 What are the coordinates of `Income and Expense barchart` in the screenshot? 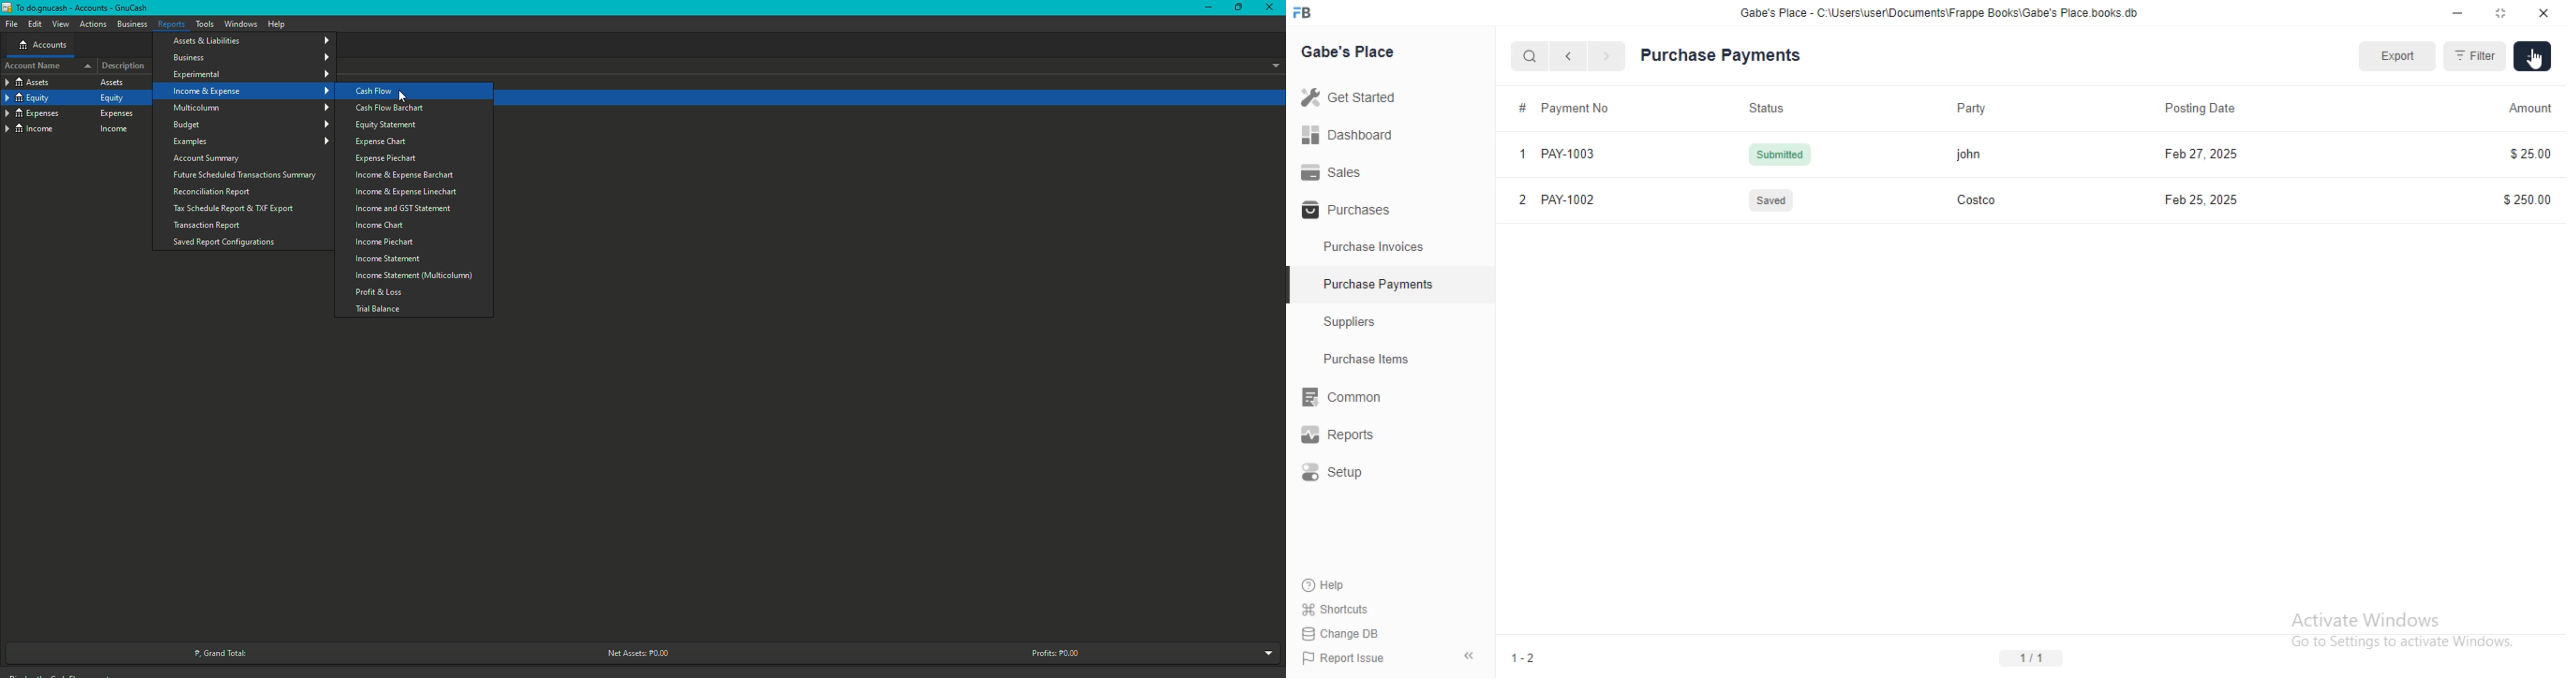 It's located at (405, 176).